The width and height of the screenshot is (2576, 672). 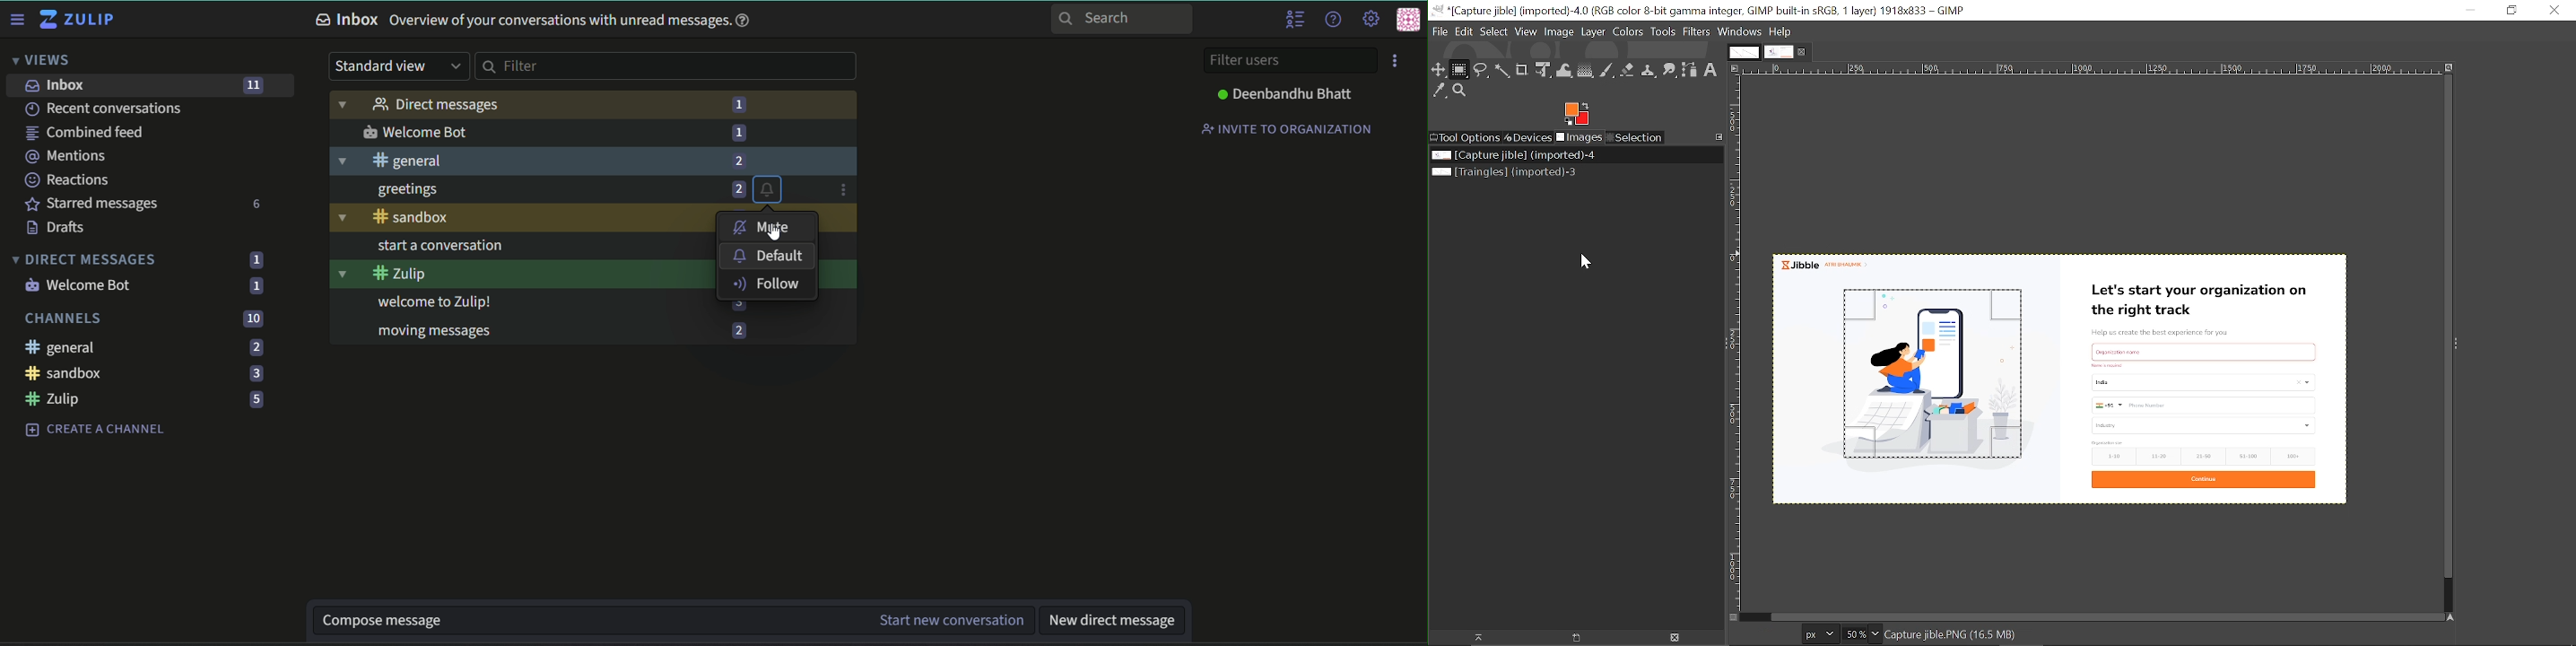 What do you see at coordinates (1734, 617) in the screenshot?
I see `Toggle quick mask On/Off` at bounding box center [1734, 617].